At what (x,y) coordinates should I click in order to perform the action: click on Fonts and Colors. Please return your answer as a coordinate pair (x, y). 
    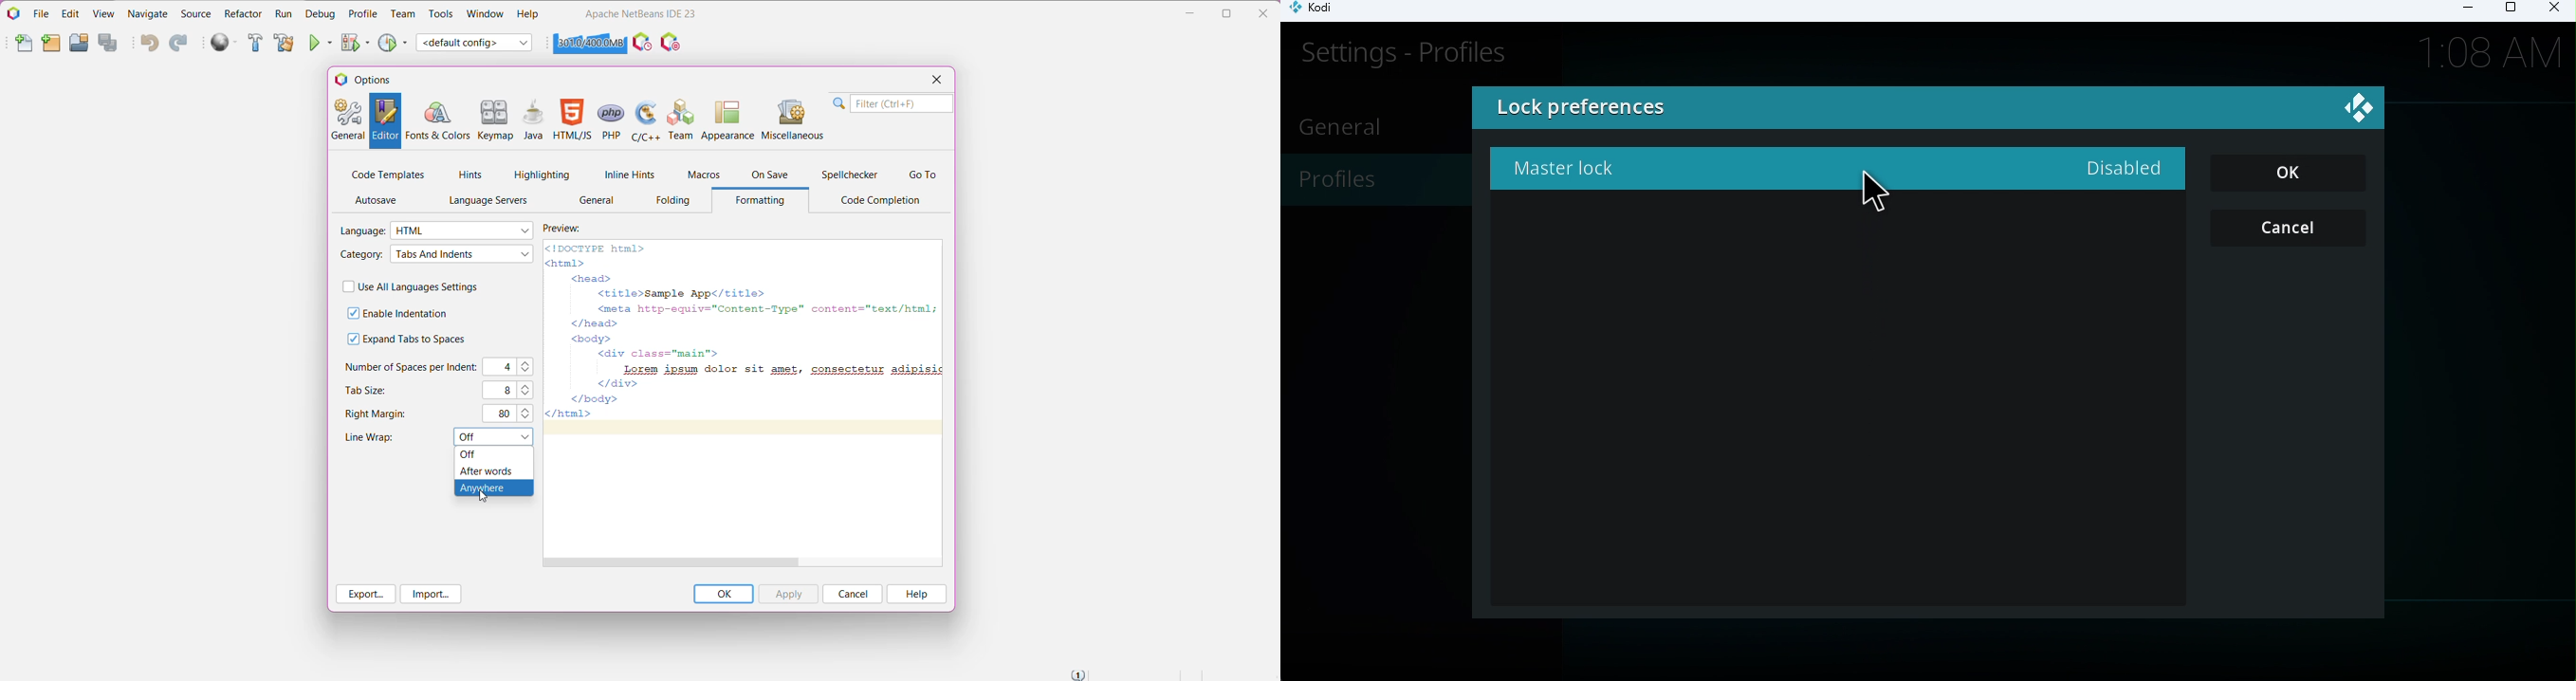
    Looking at the image, I should click on (437, 121).